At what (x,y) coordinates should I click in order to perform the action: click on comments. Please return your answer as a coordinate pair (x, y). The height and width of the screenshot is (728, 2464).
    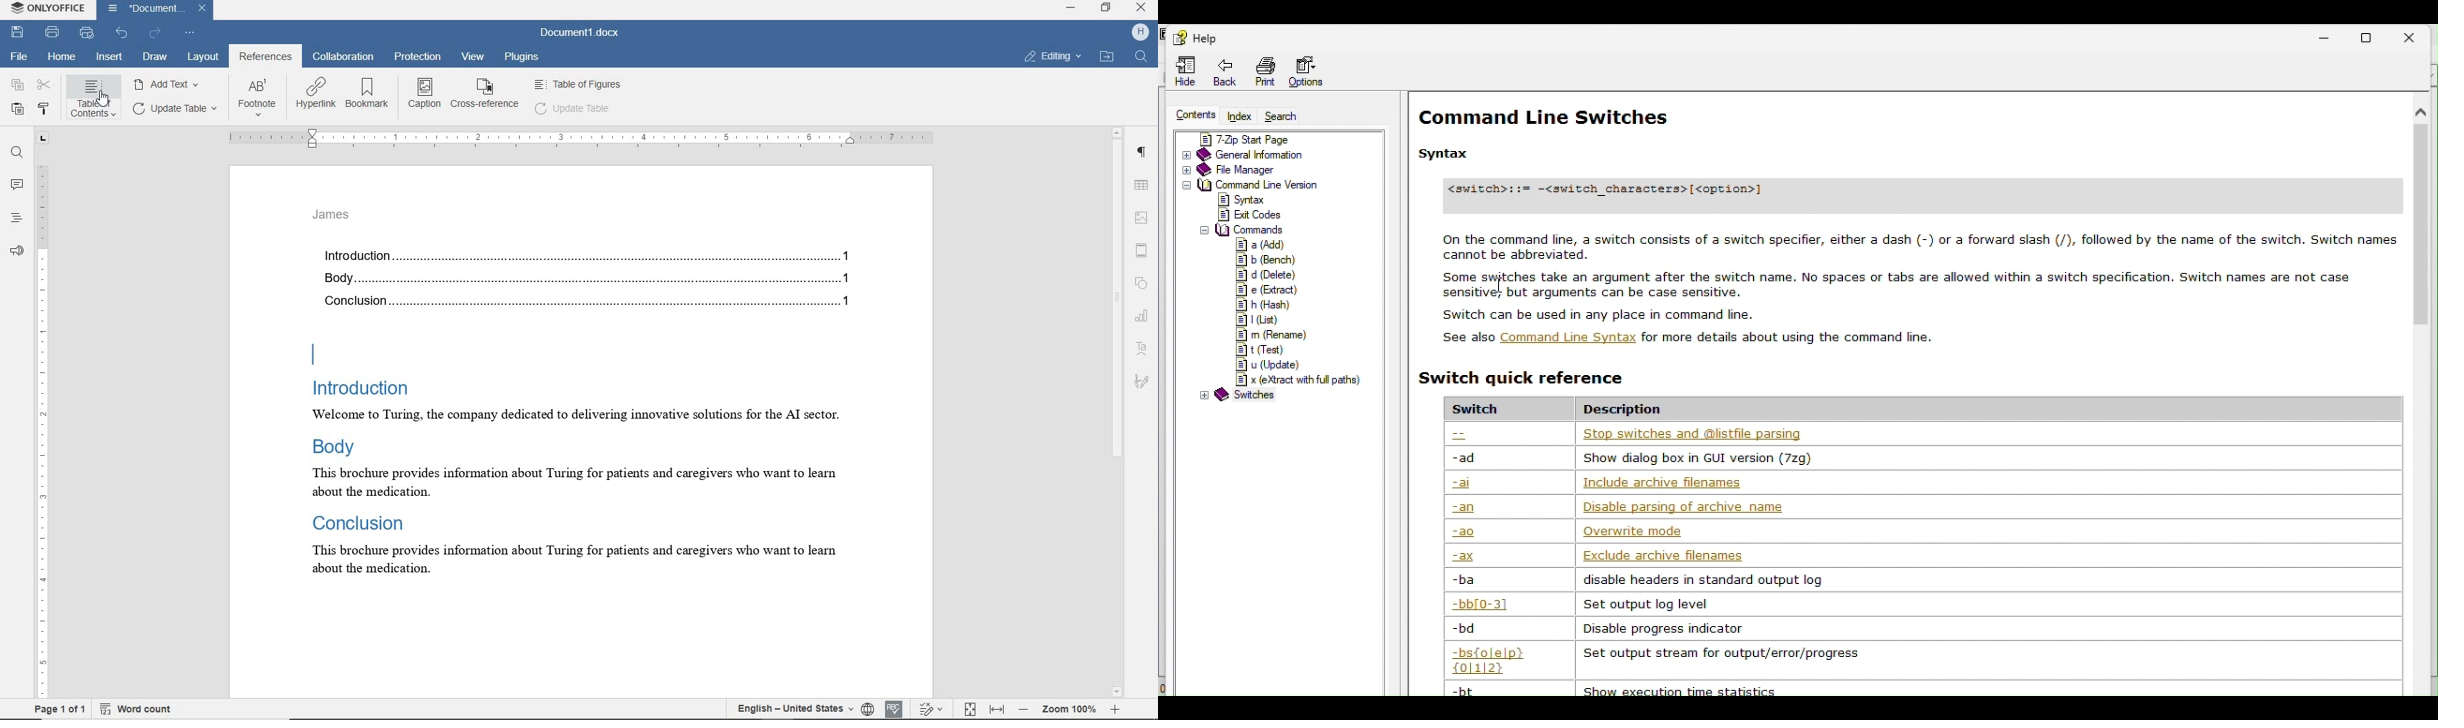
    Looking at the image, I should click on (16, 184).